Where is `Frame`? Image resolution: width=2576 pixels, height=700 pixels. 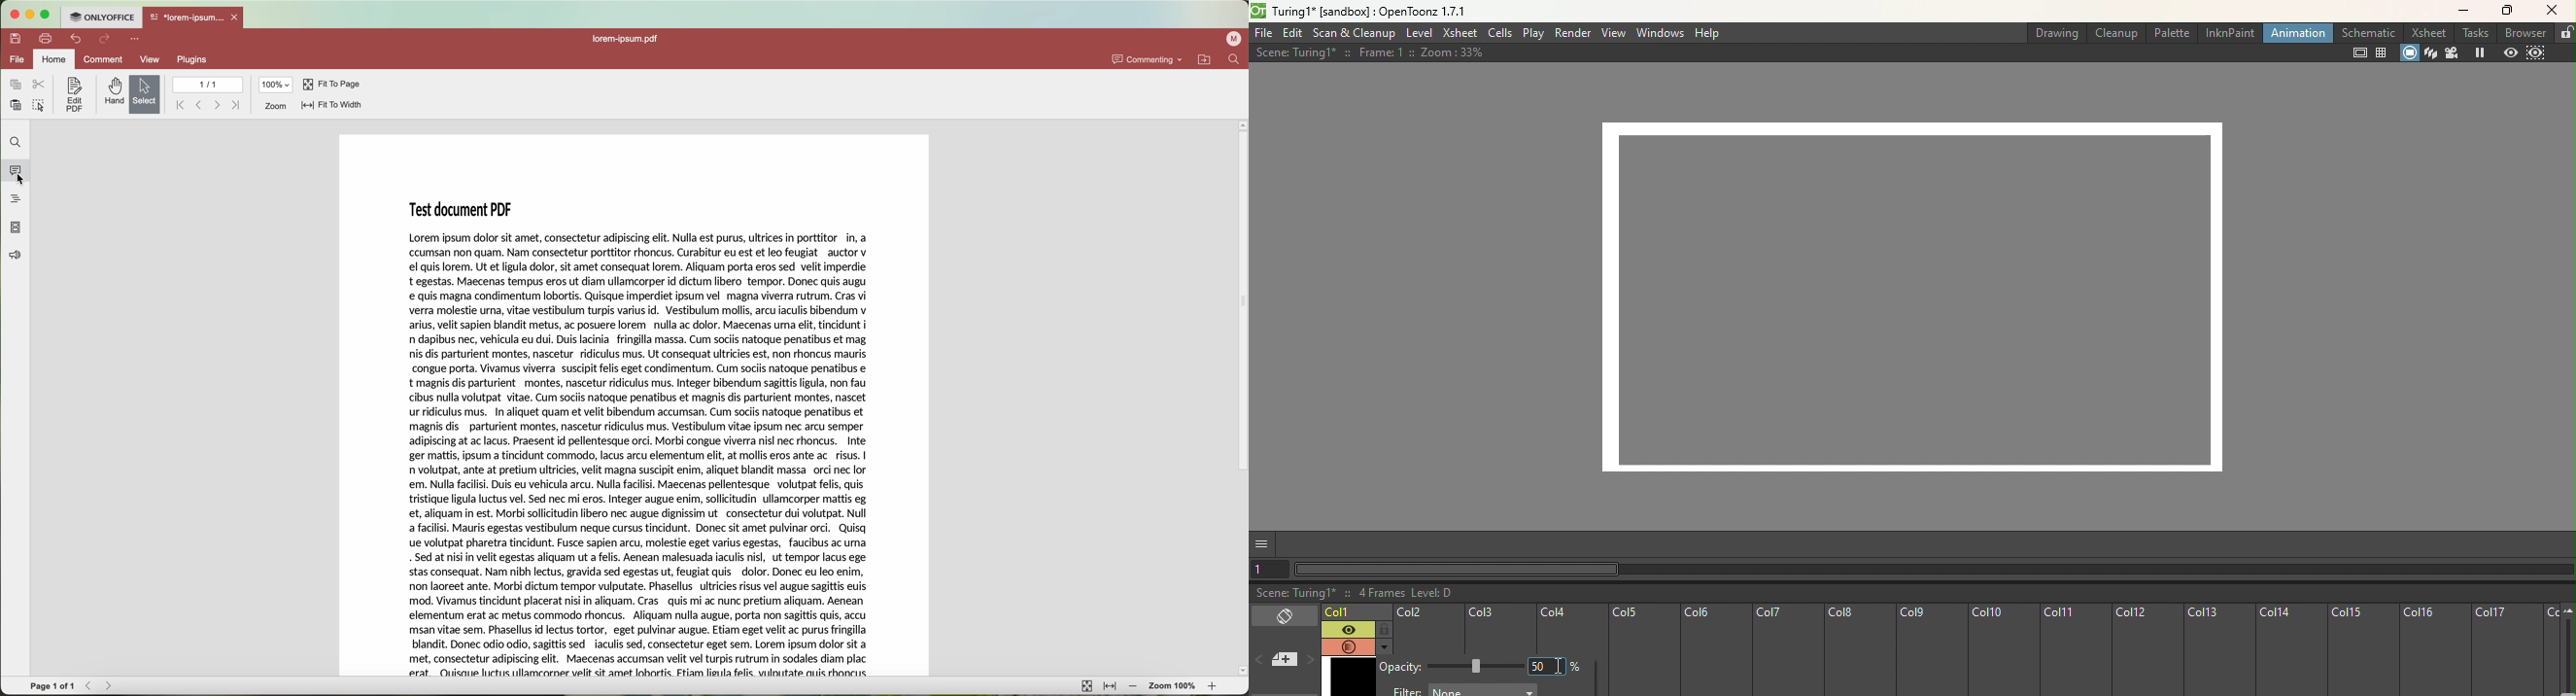 Frame is located at coordinates (1348, 675).